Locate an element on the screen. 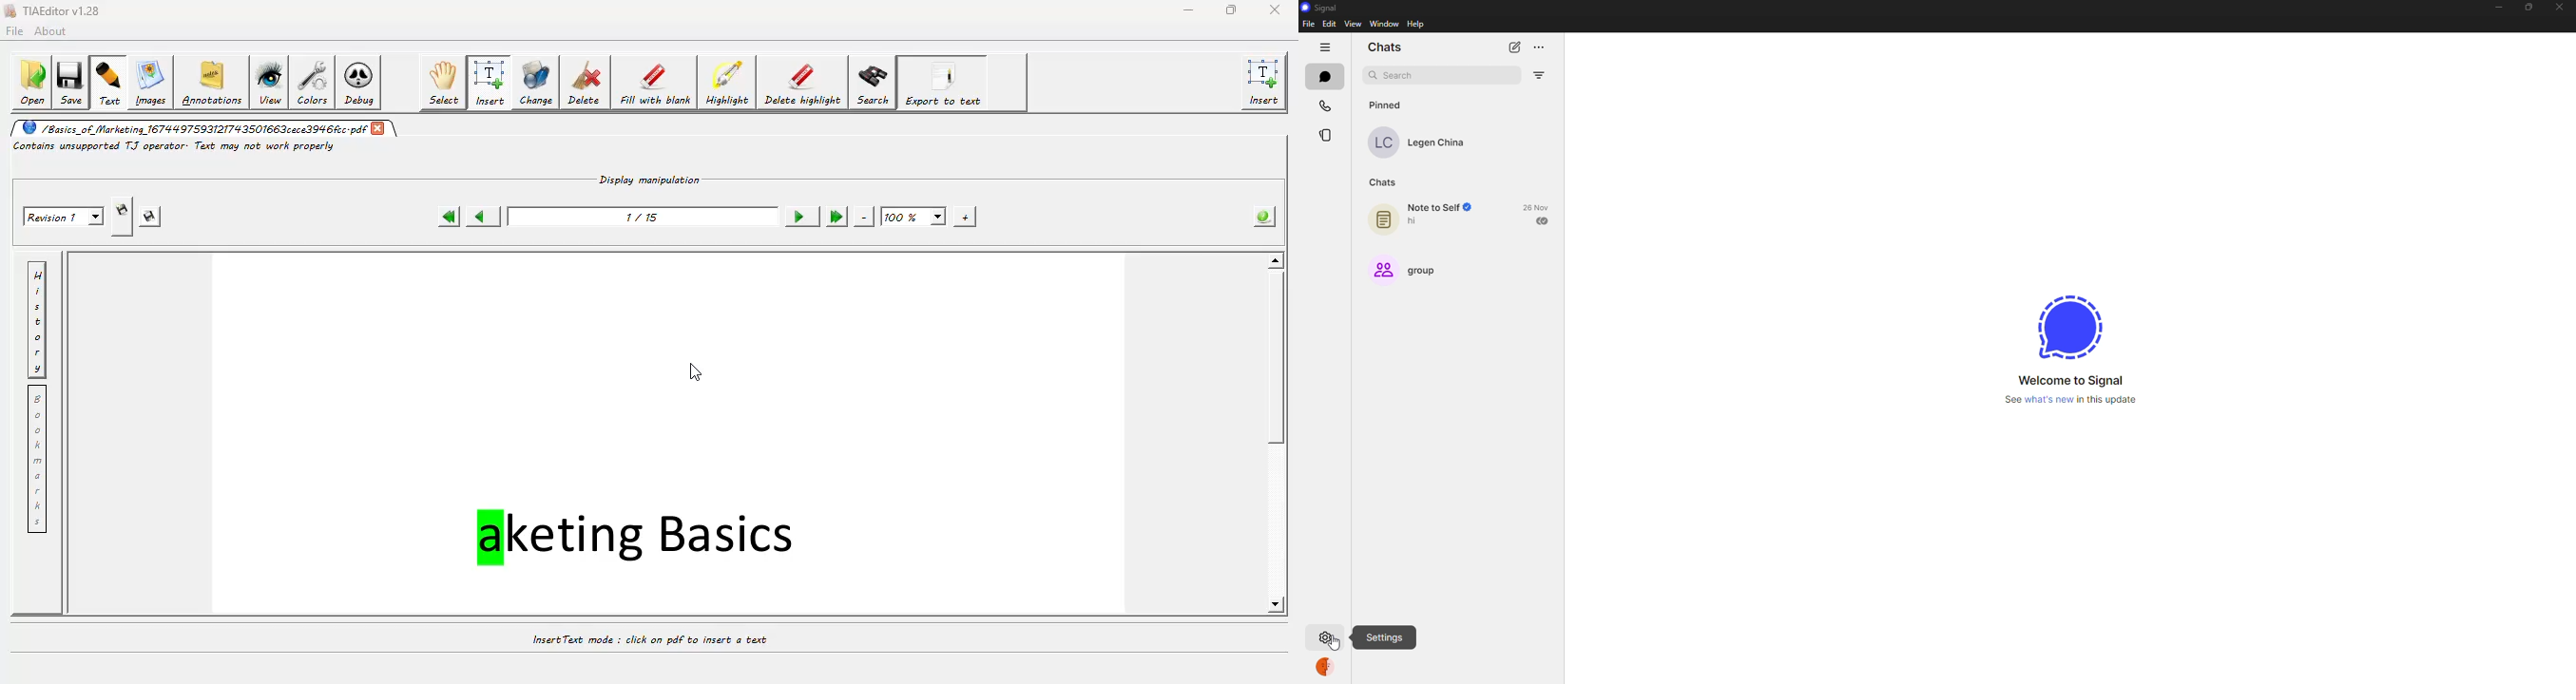  signal is located at coordinates (2068, 328).